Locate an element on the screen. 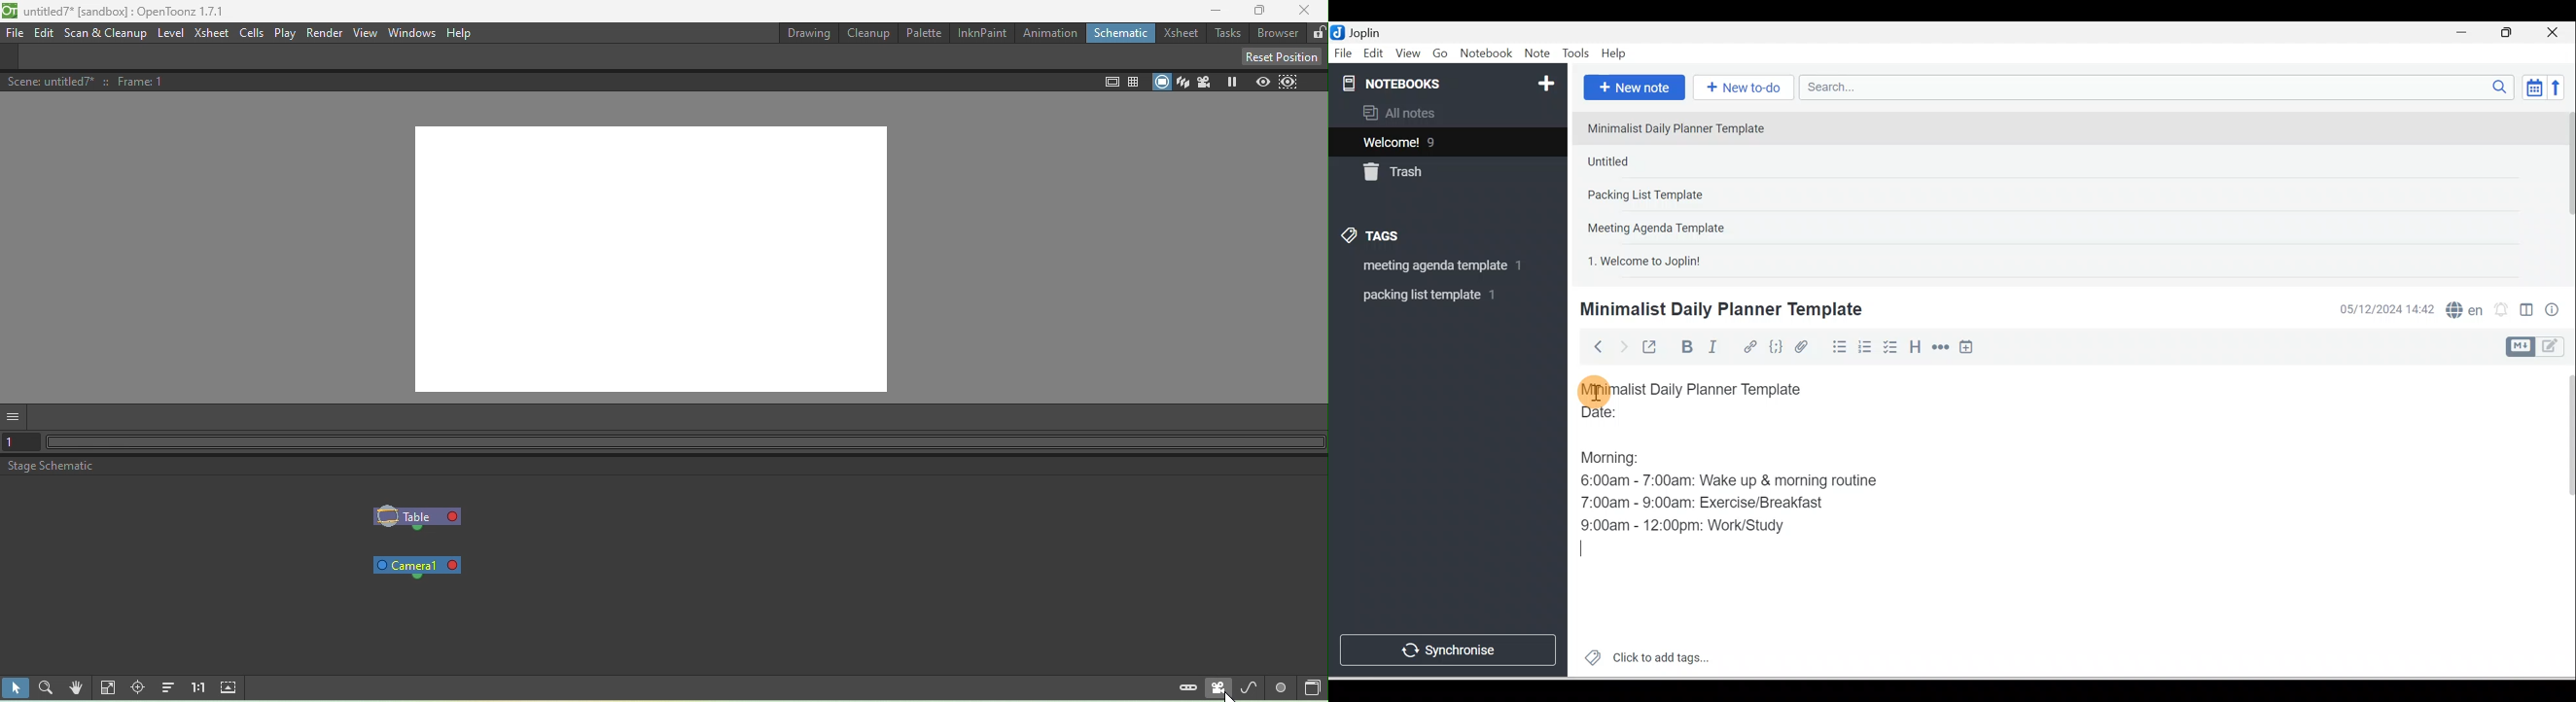 This screenshot has width=2576, height=728. Note properties is located at coordinates (2554, 311).